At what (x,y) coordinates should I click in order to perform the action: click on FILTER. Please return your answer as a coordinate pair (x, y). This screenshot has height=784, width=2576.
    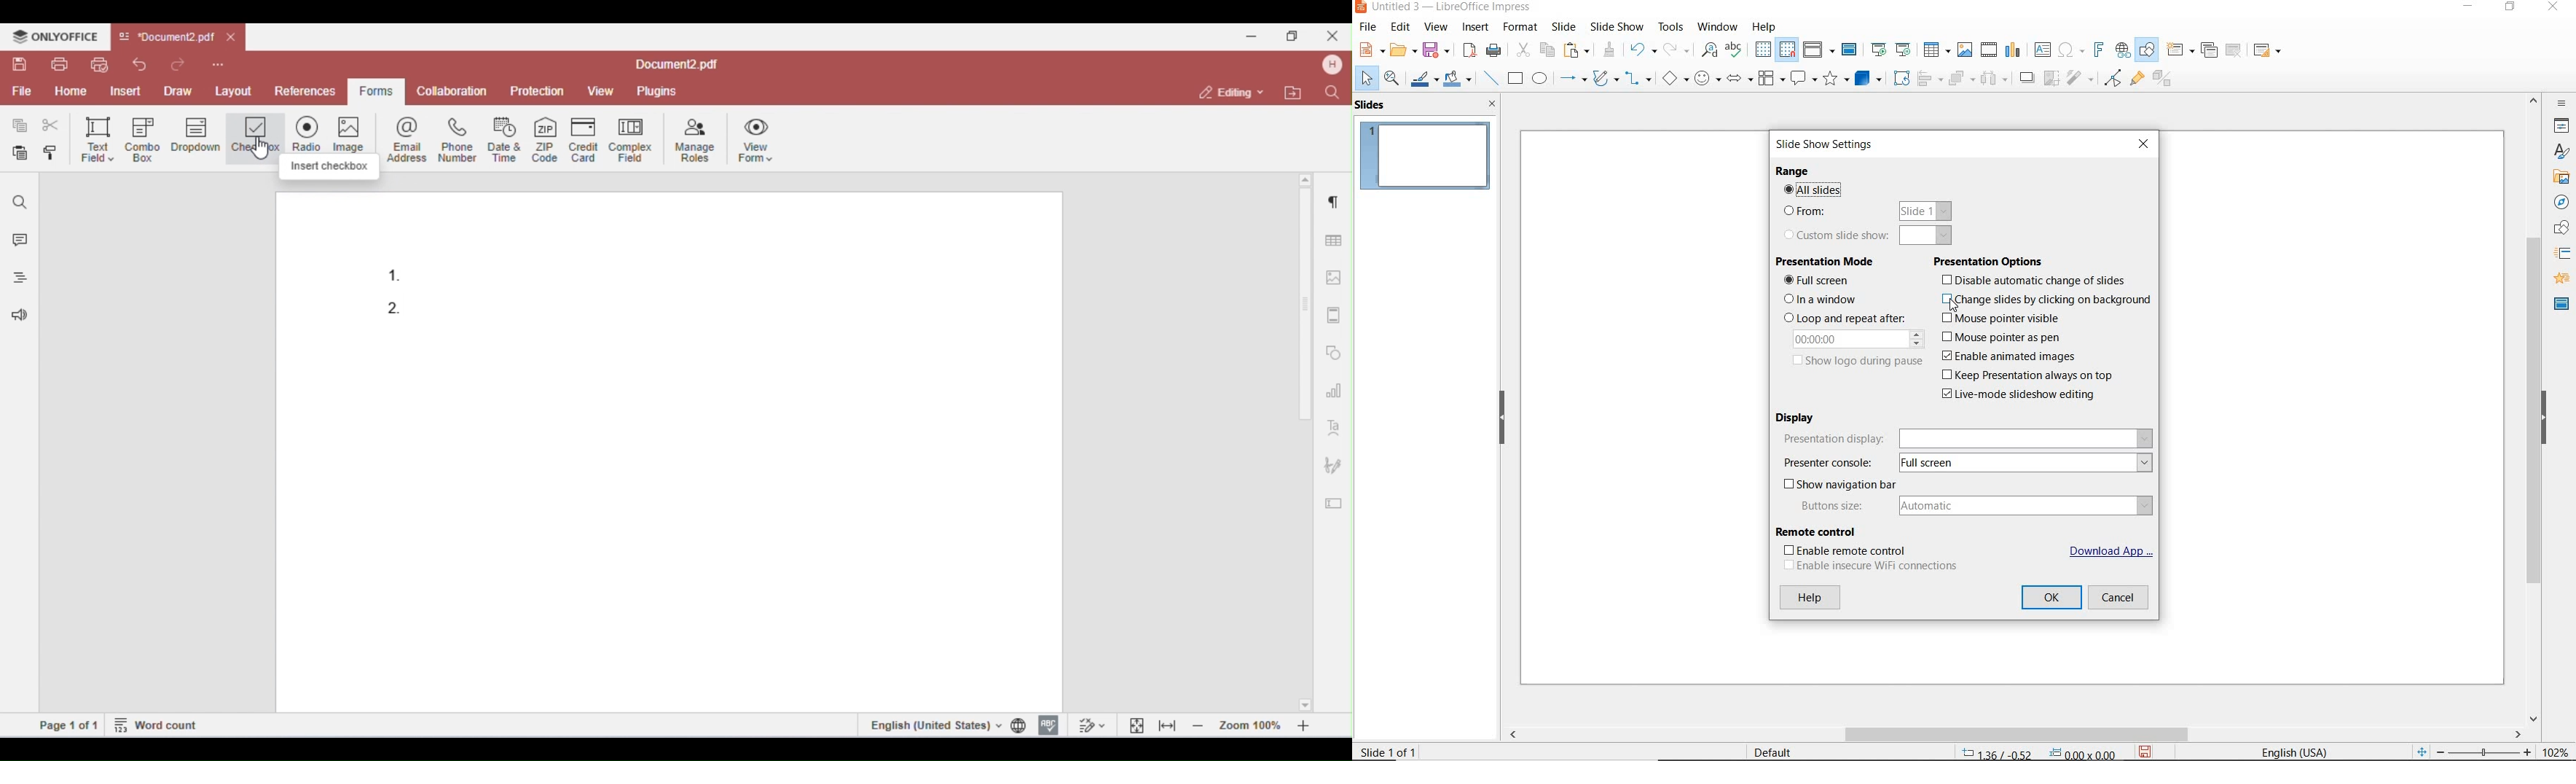
    Looking at the image, I should click on (2080, 78).